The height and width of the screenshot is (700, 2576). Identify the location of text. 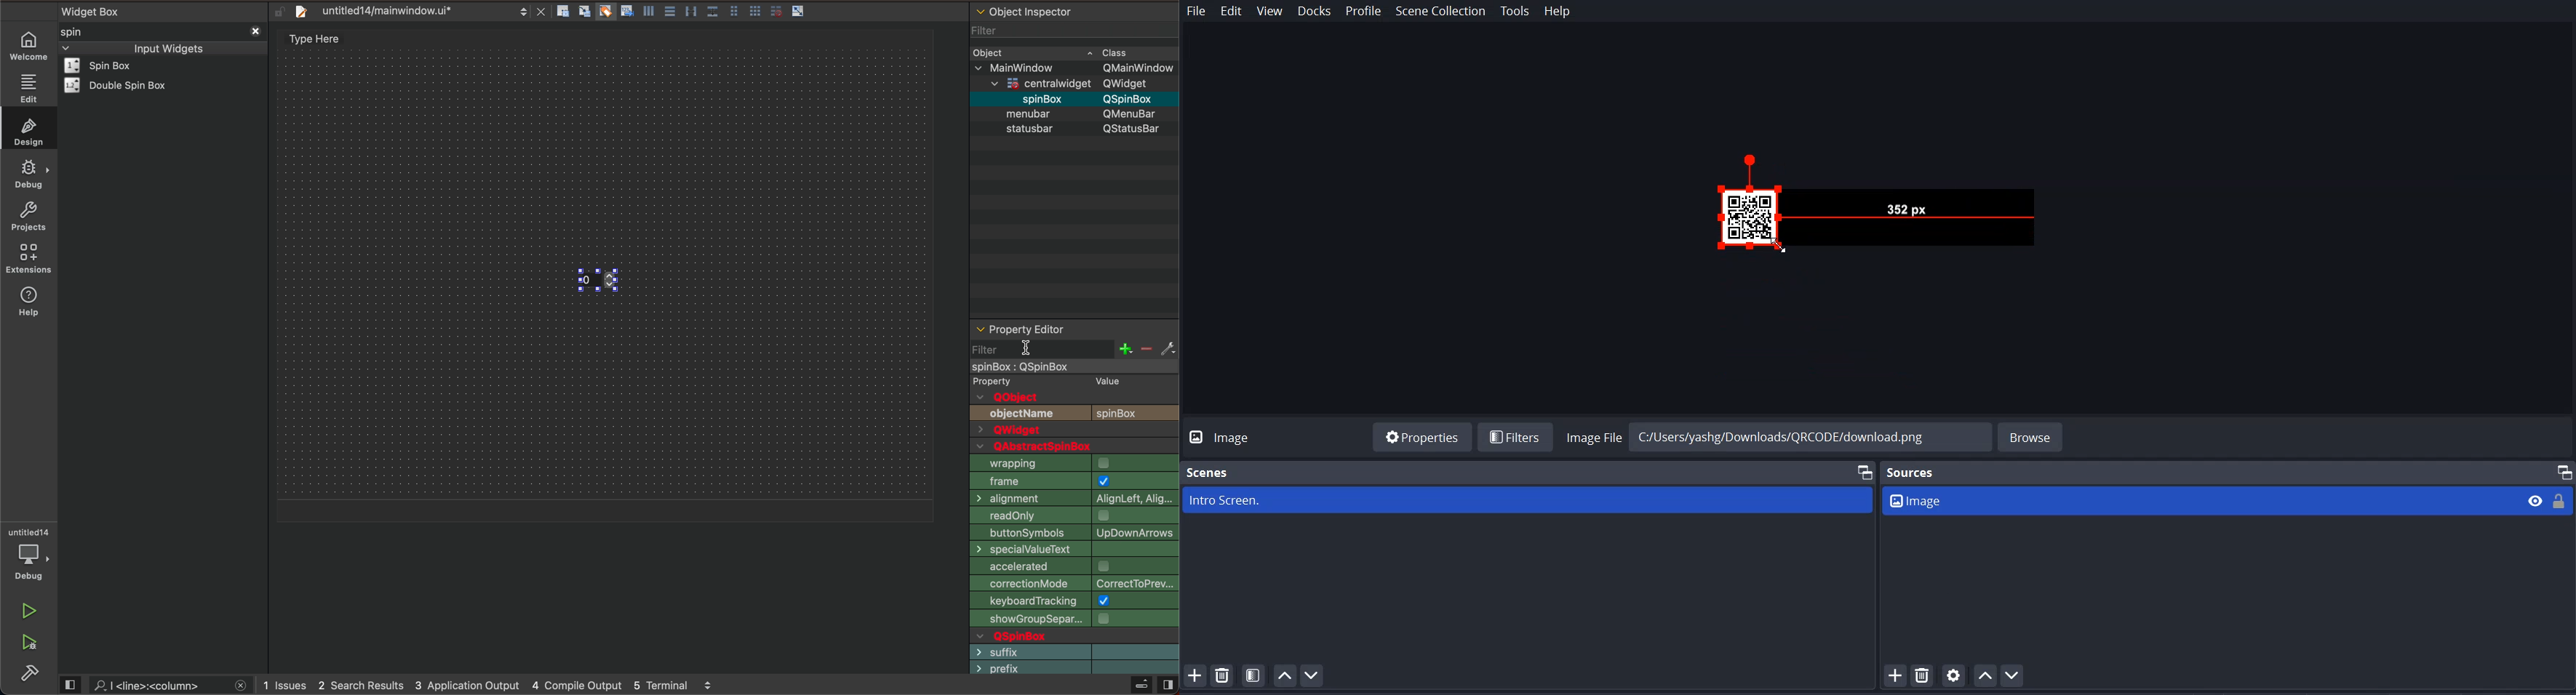
(1034, 130).